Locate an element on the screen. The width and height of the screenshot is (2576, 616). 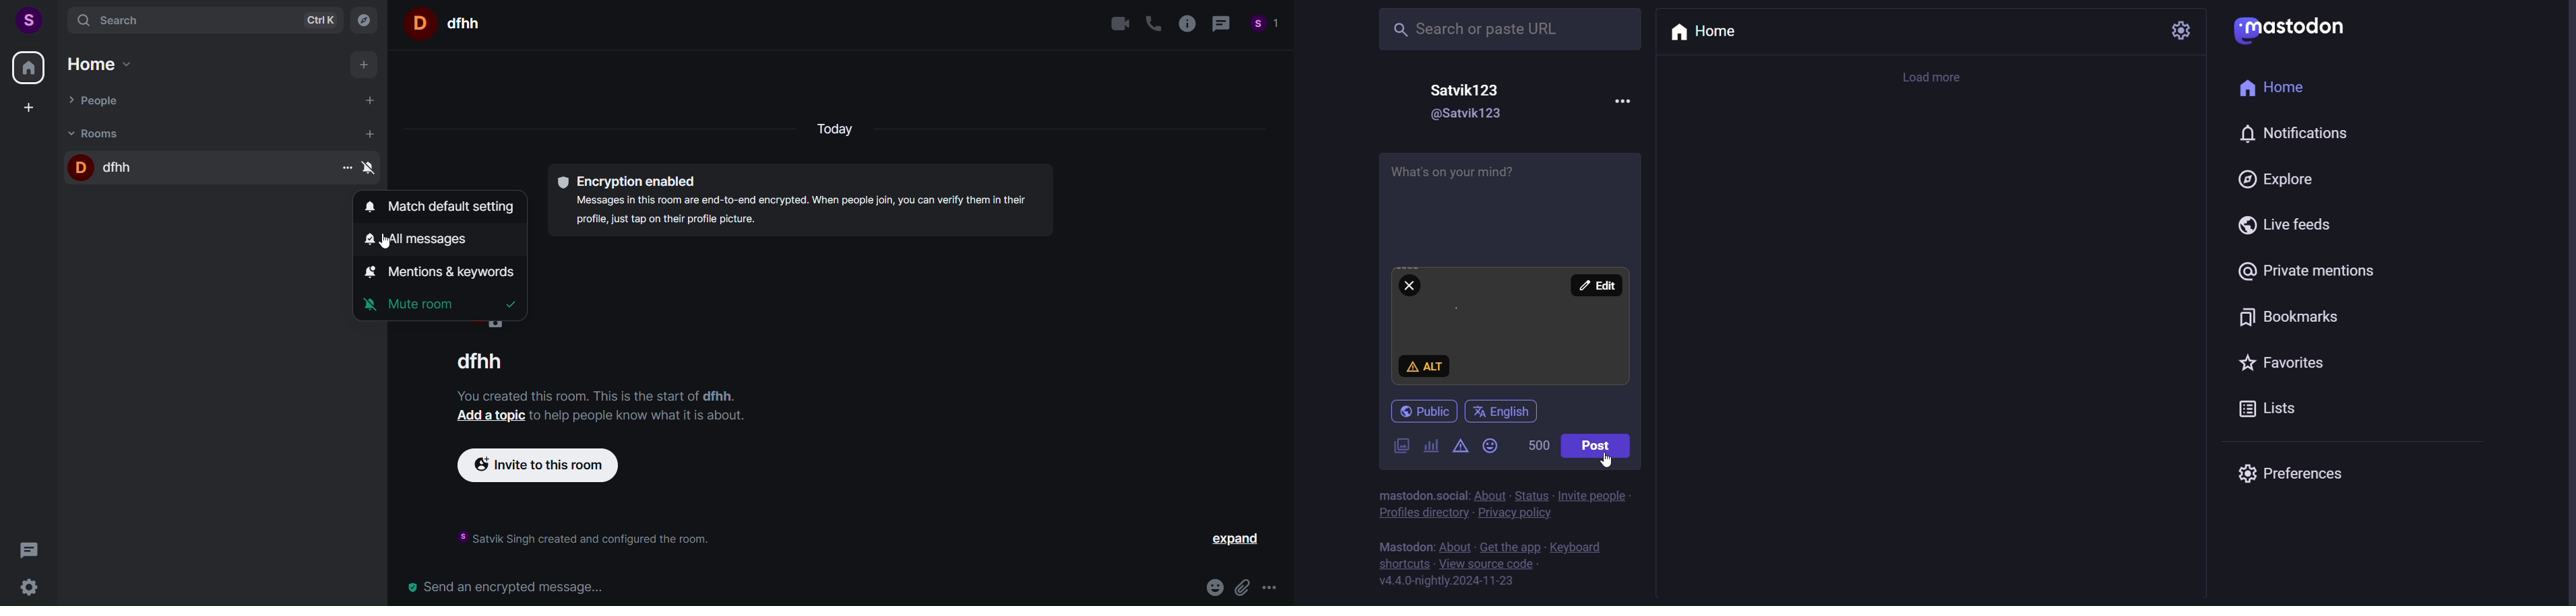
favorites is located at coordinates (2278, 362).